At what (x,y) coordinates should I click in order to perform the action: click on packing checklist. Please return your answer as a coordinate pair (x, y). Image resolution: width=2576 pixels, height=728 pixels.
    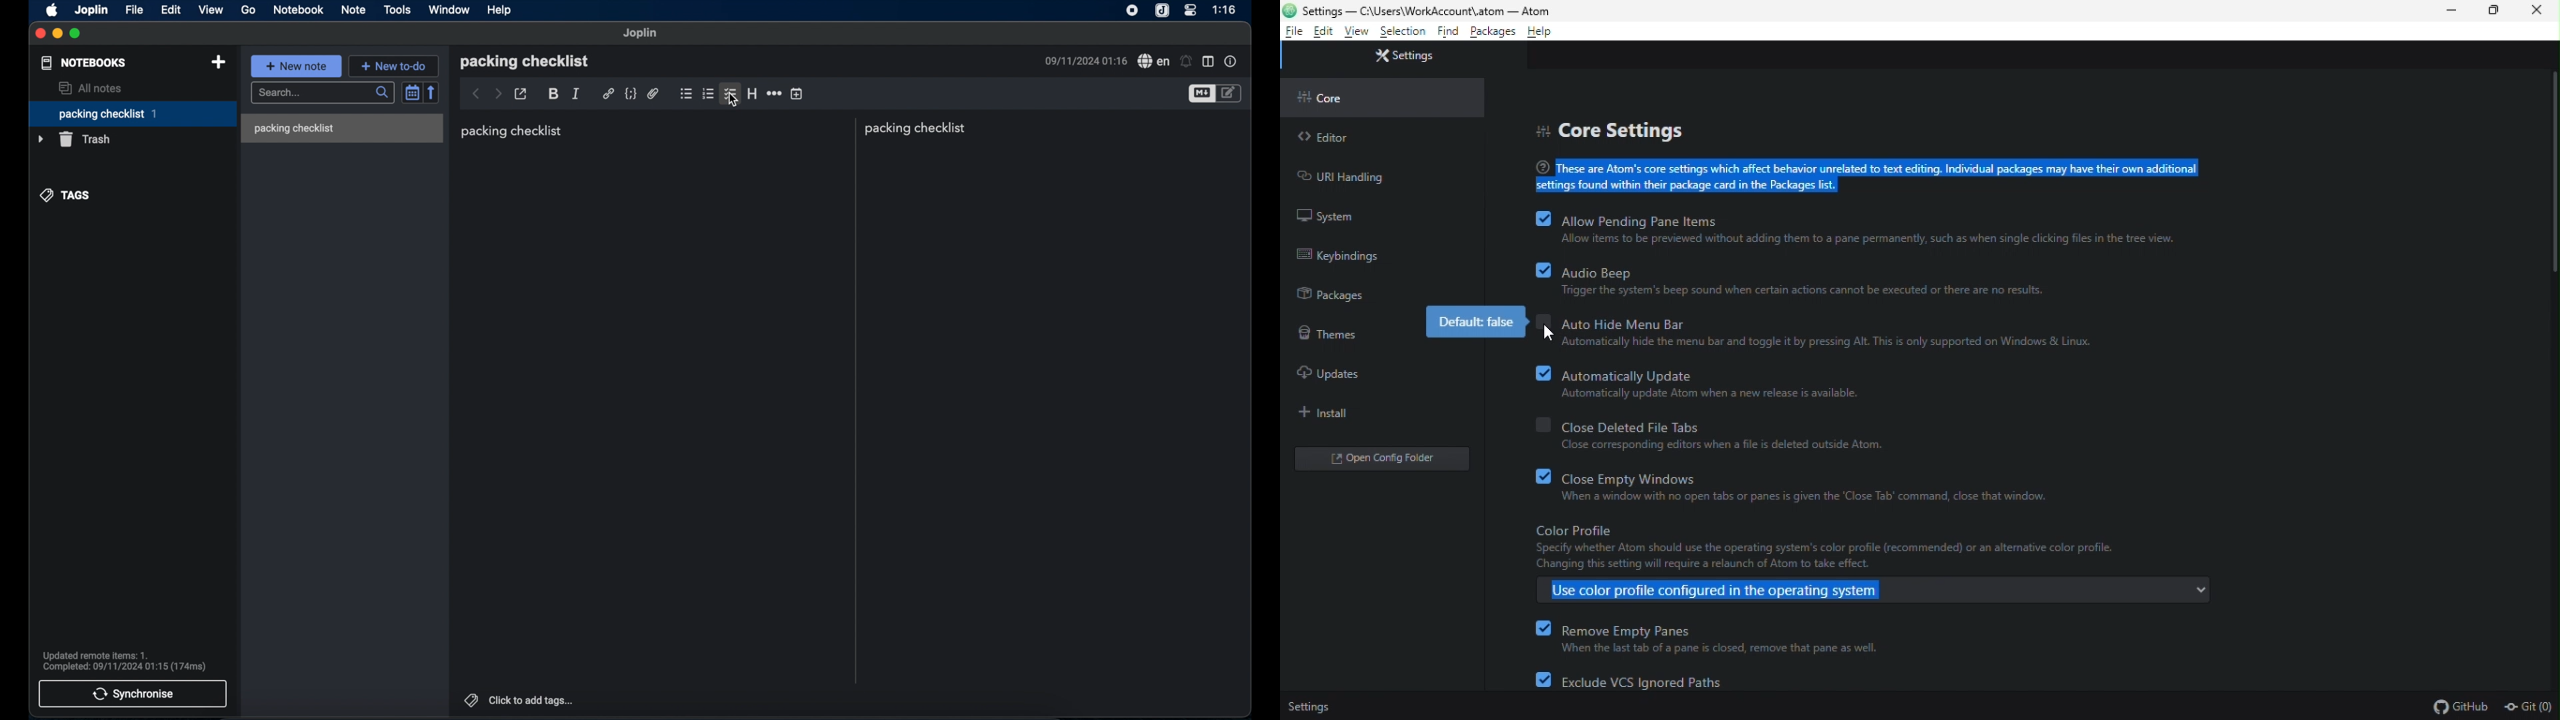
    Looking at the image, I should click on (293, 129).